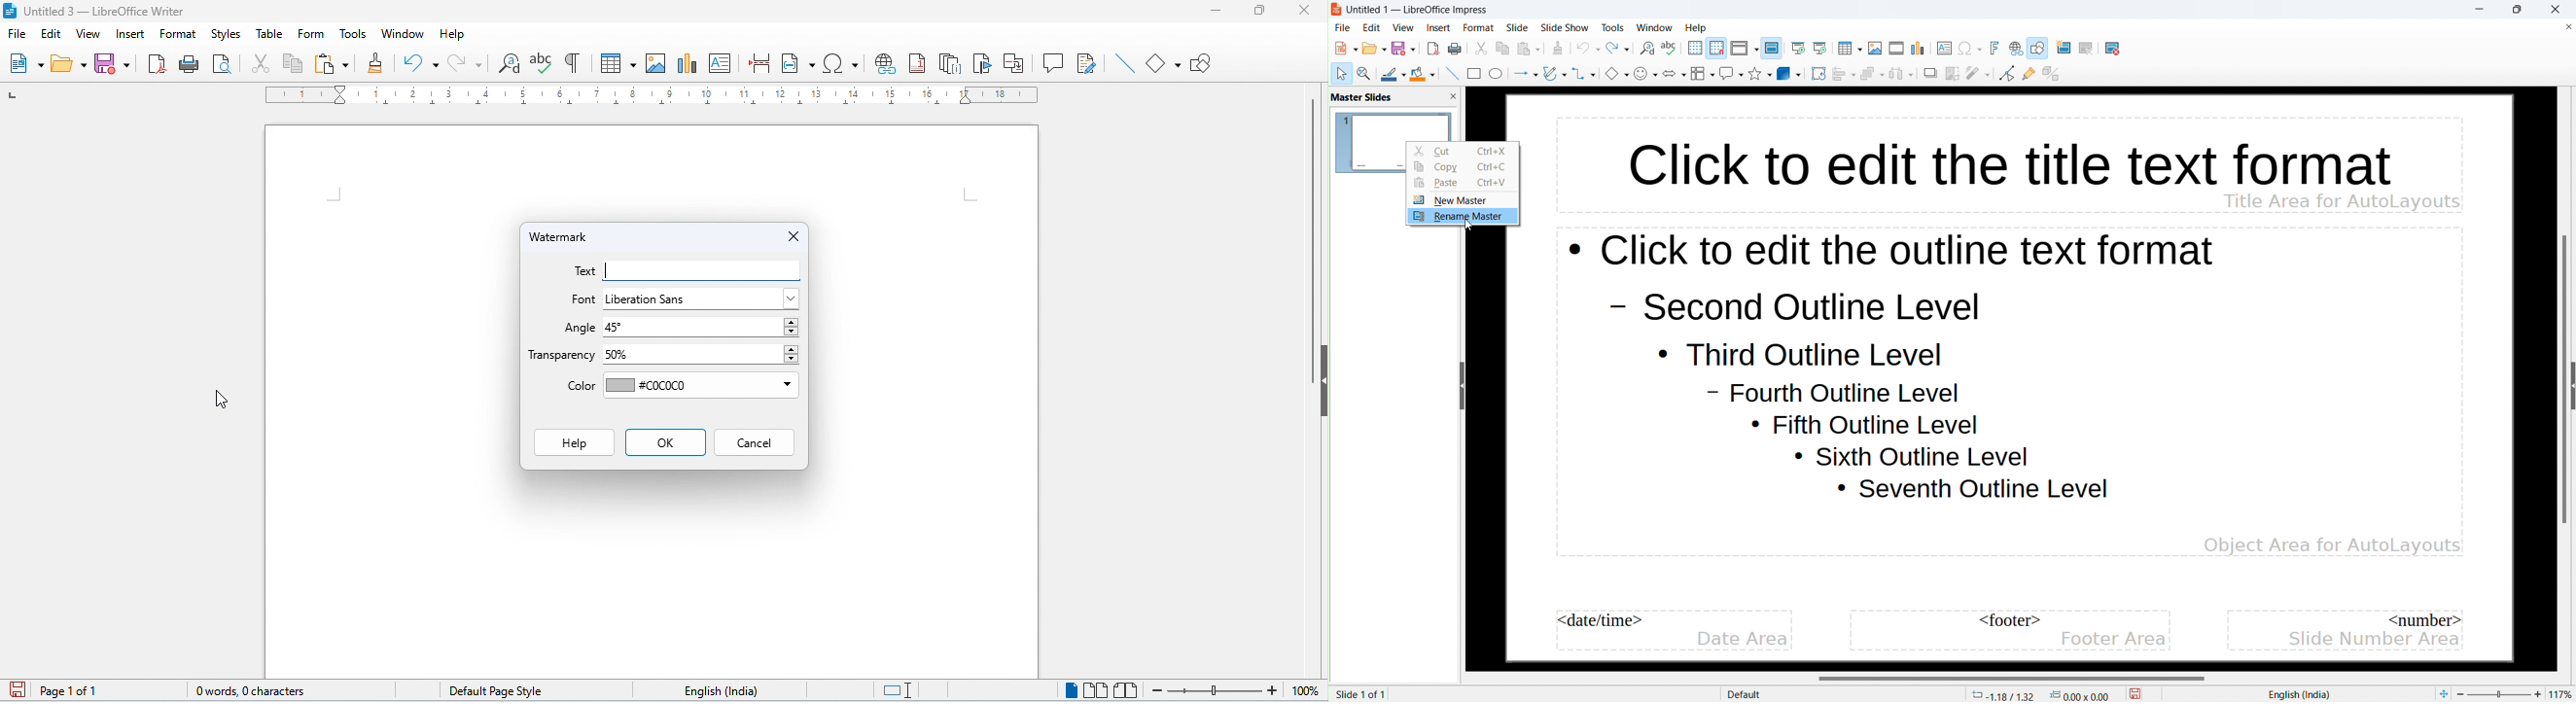  Describe the element at coordinates (1558, 49) in the screenshot. I see `clone formatting` at that location.